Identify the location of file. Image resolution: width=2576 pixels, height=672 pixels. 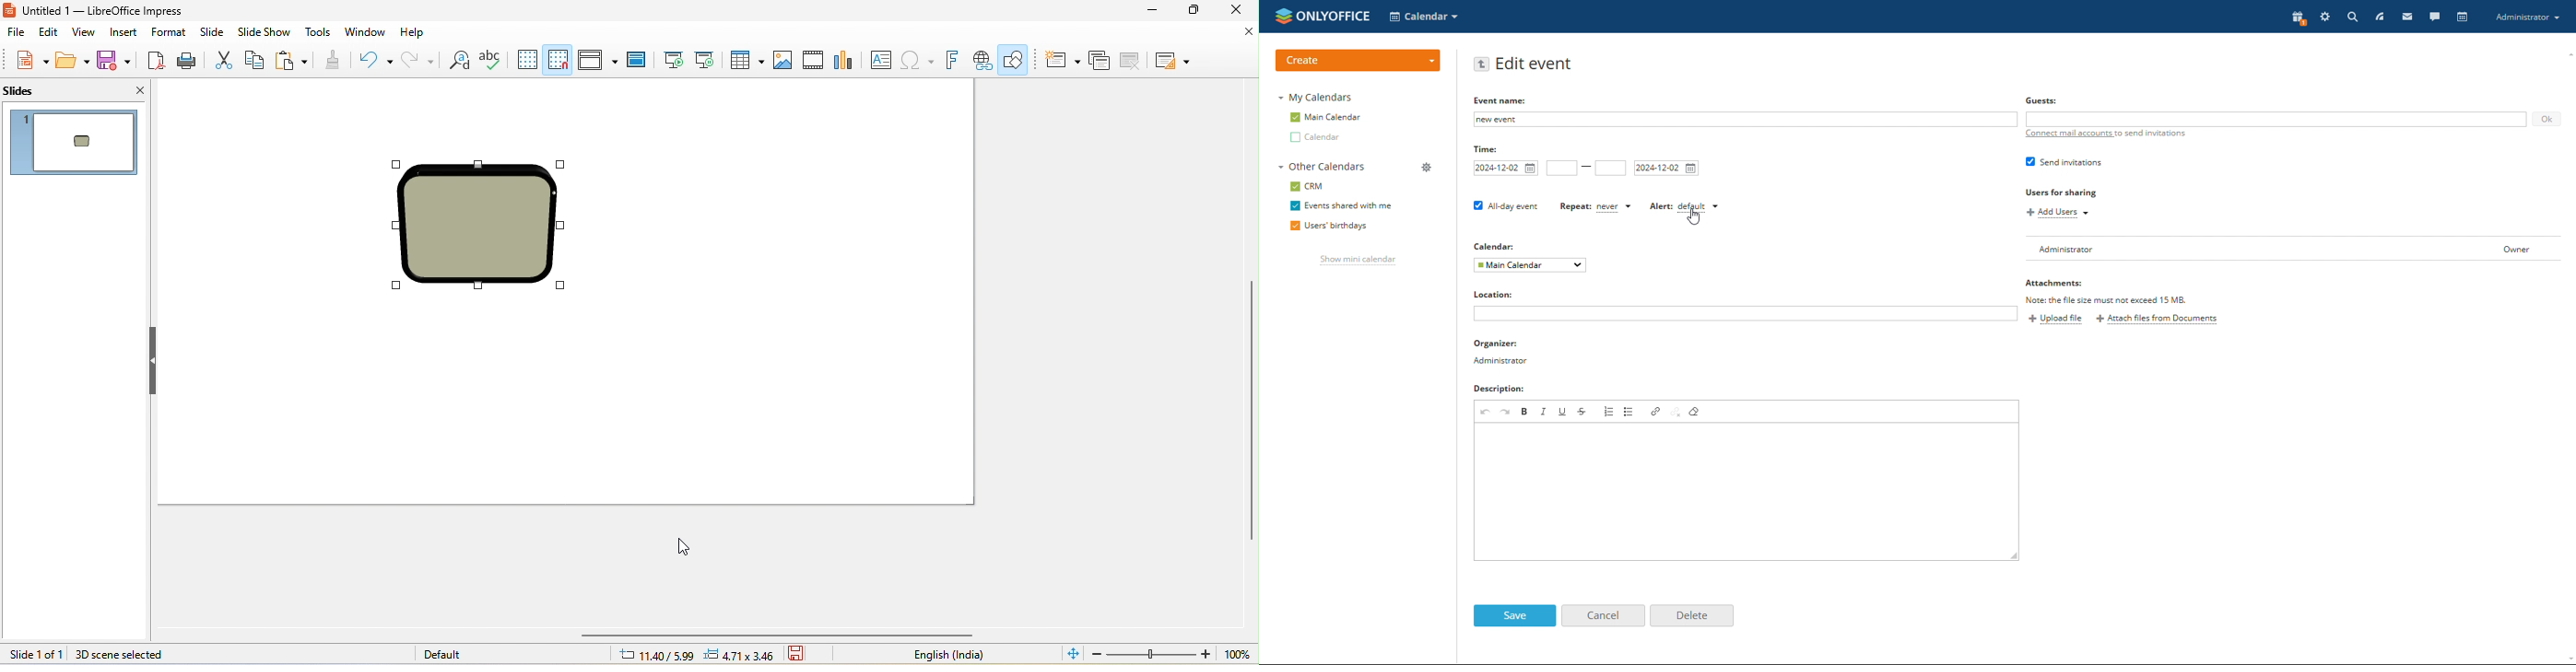
(15, 30).